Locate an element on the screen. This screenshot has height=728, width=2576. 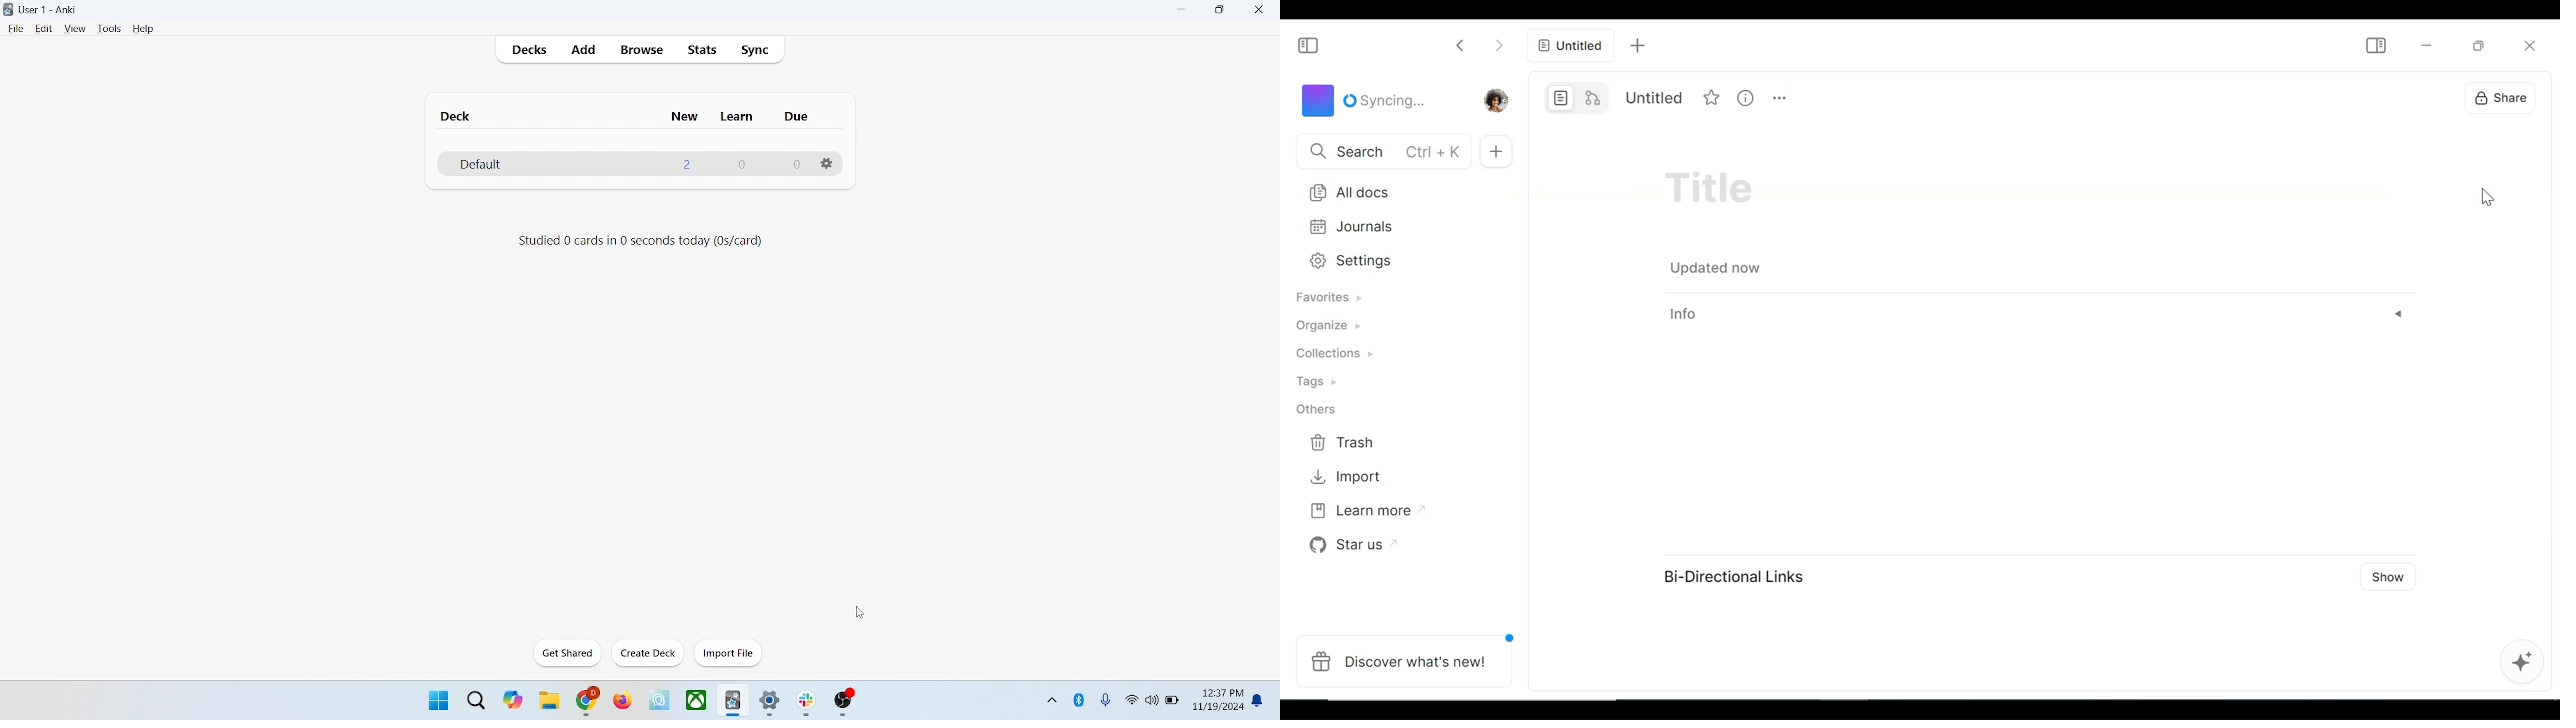
import file is located at coordinates (729, 653).